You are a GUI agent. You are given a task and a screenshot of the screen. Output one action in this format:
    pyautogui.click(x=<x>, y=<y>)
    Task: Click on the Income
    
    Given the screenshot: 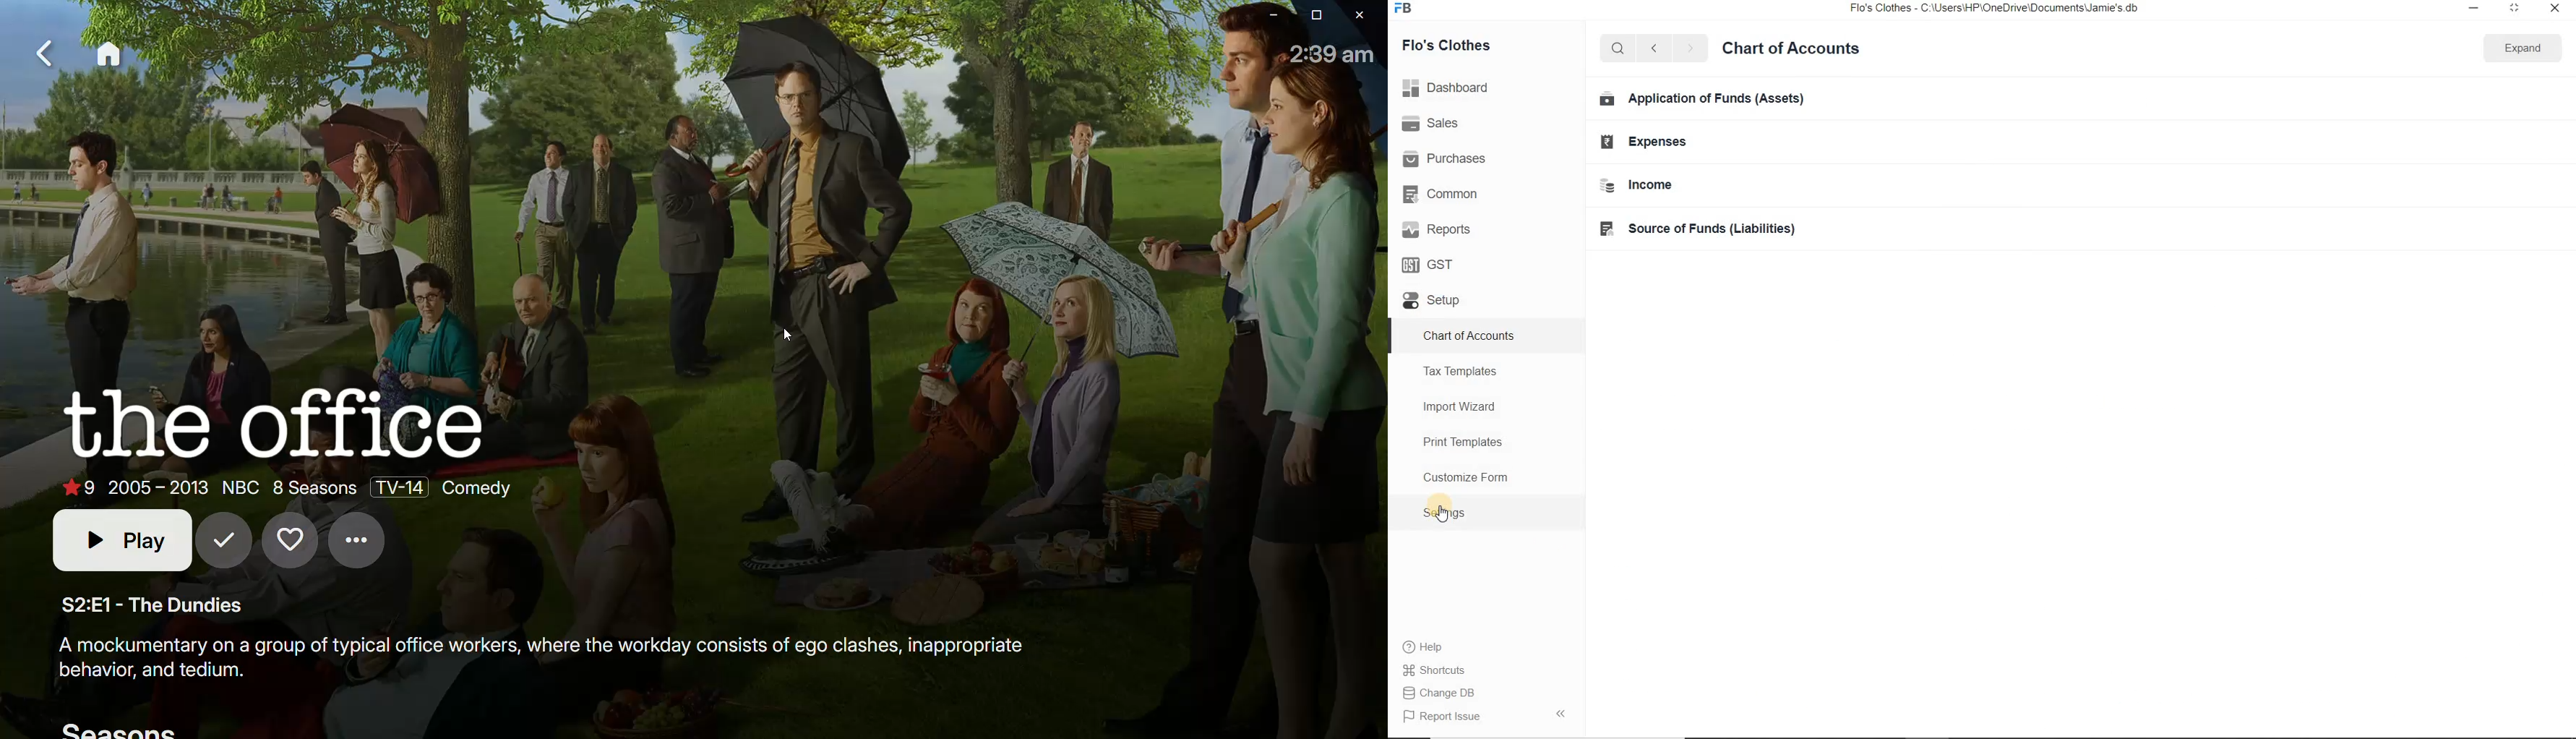 What is the action you would take?
    pyautogui.click(x=1636, y=184)
    